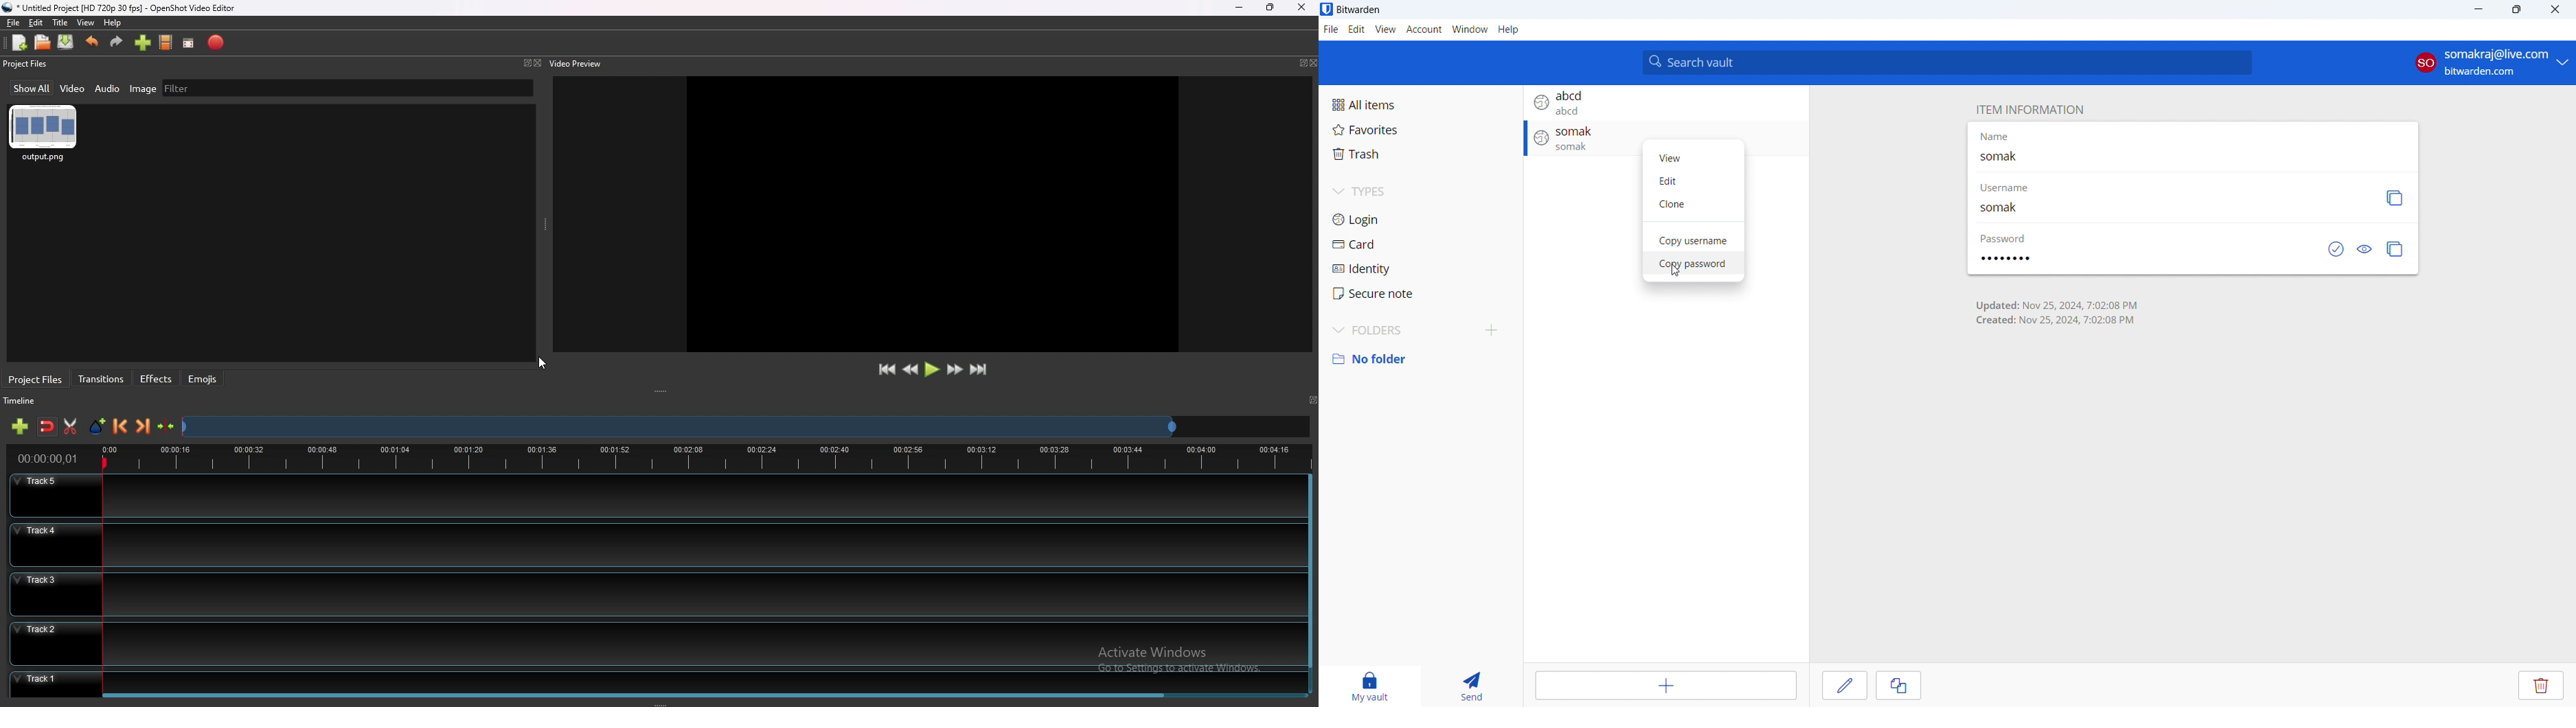 The height and width of the screenshot is (728, 2576). Describe the element at coordinates (2395, 198) in the screenshot. I see `copy username` at that location.